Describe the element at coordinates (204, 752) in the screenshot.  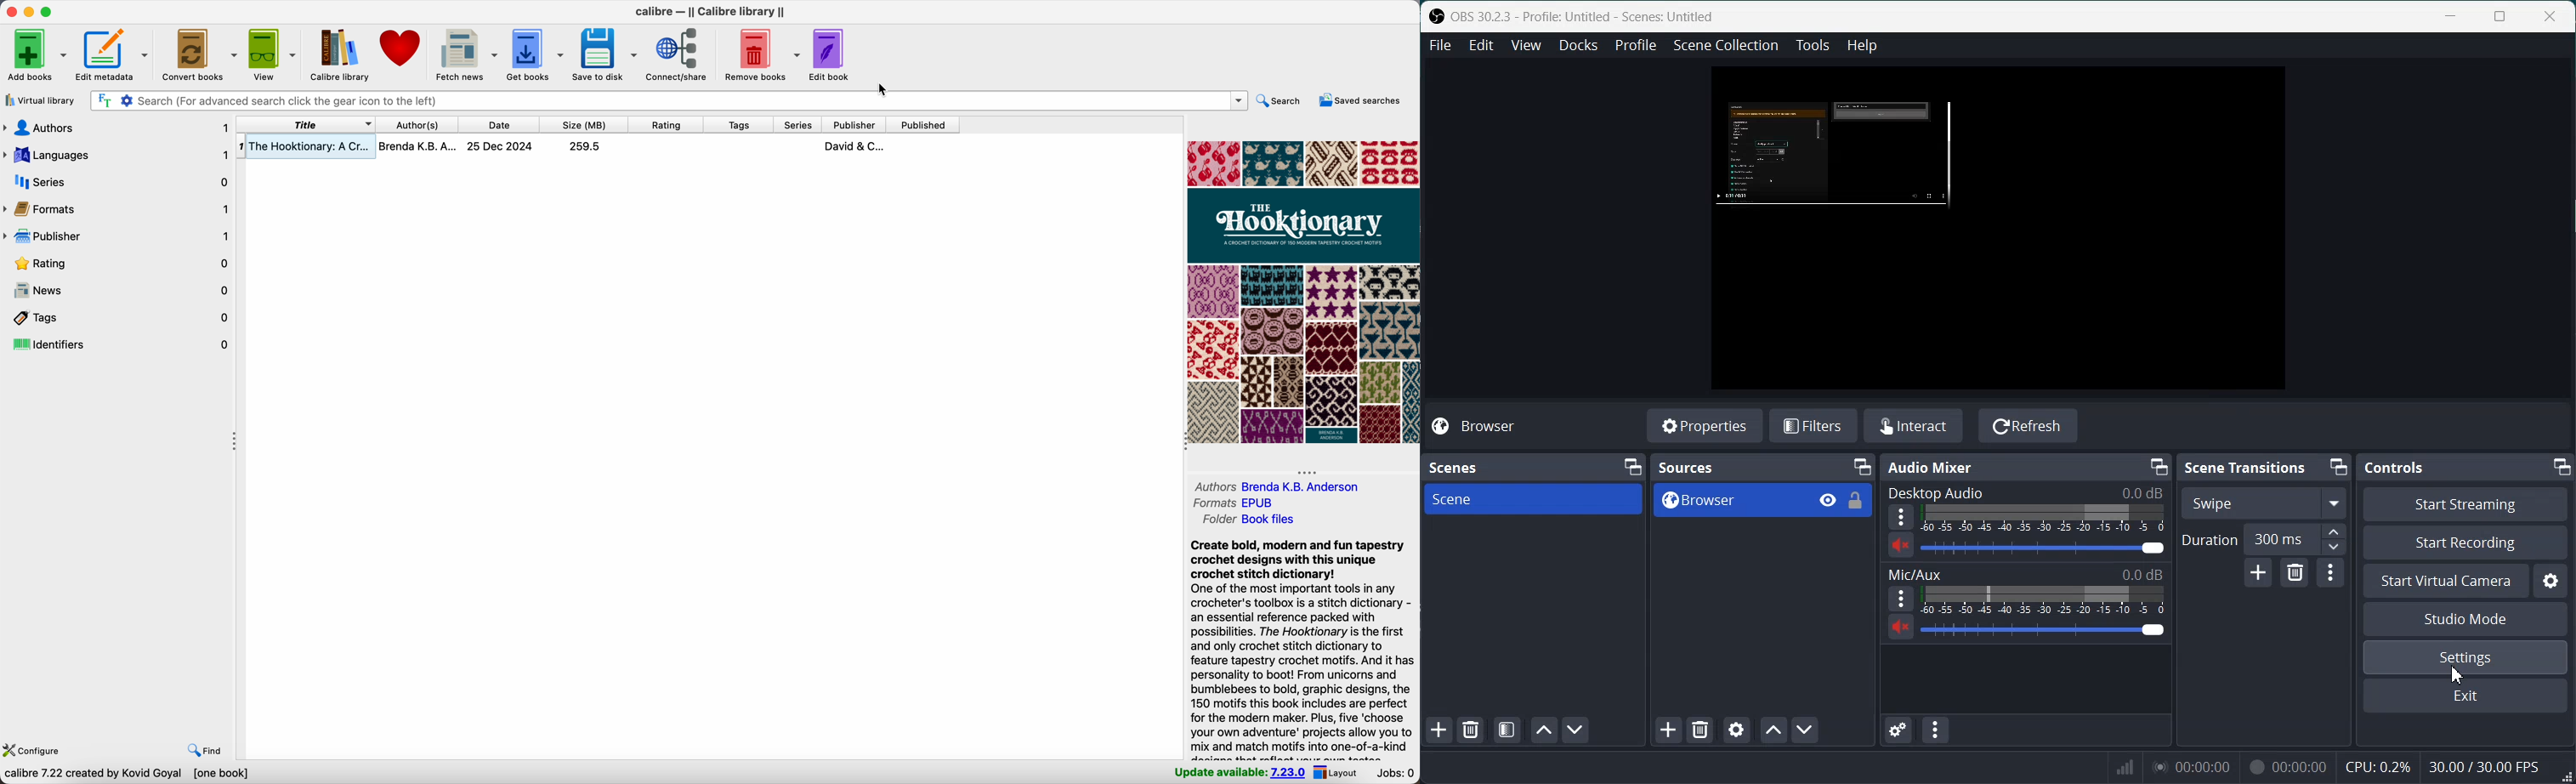
I see `find` at that location.